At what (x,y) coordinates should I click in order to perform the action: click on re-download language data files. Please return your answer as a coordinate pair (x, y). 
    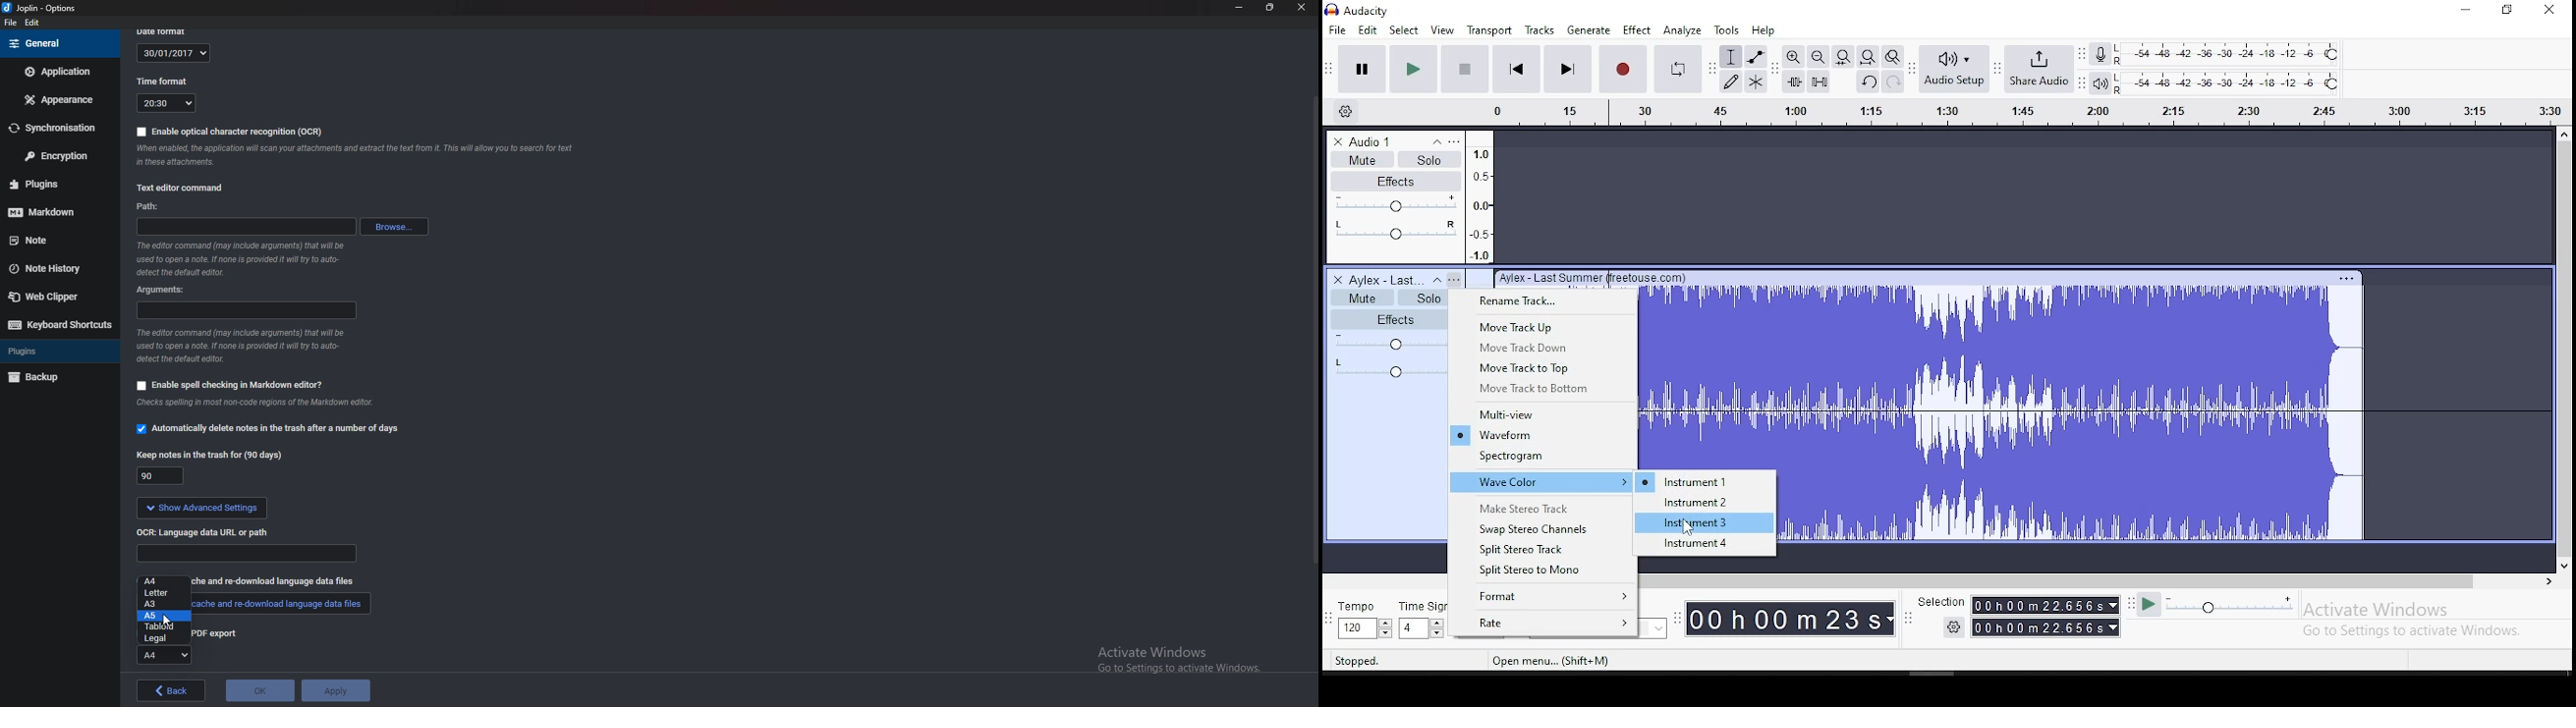
    Looking at the image, I should click on (293, 581).